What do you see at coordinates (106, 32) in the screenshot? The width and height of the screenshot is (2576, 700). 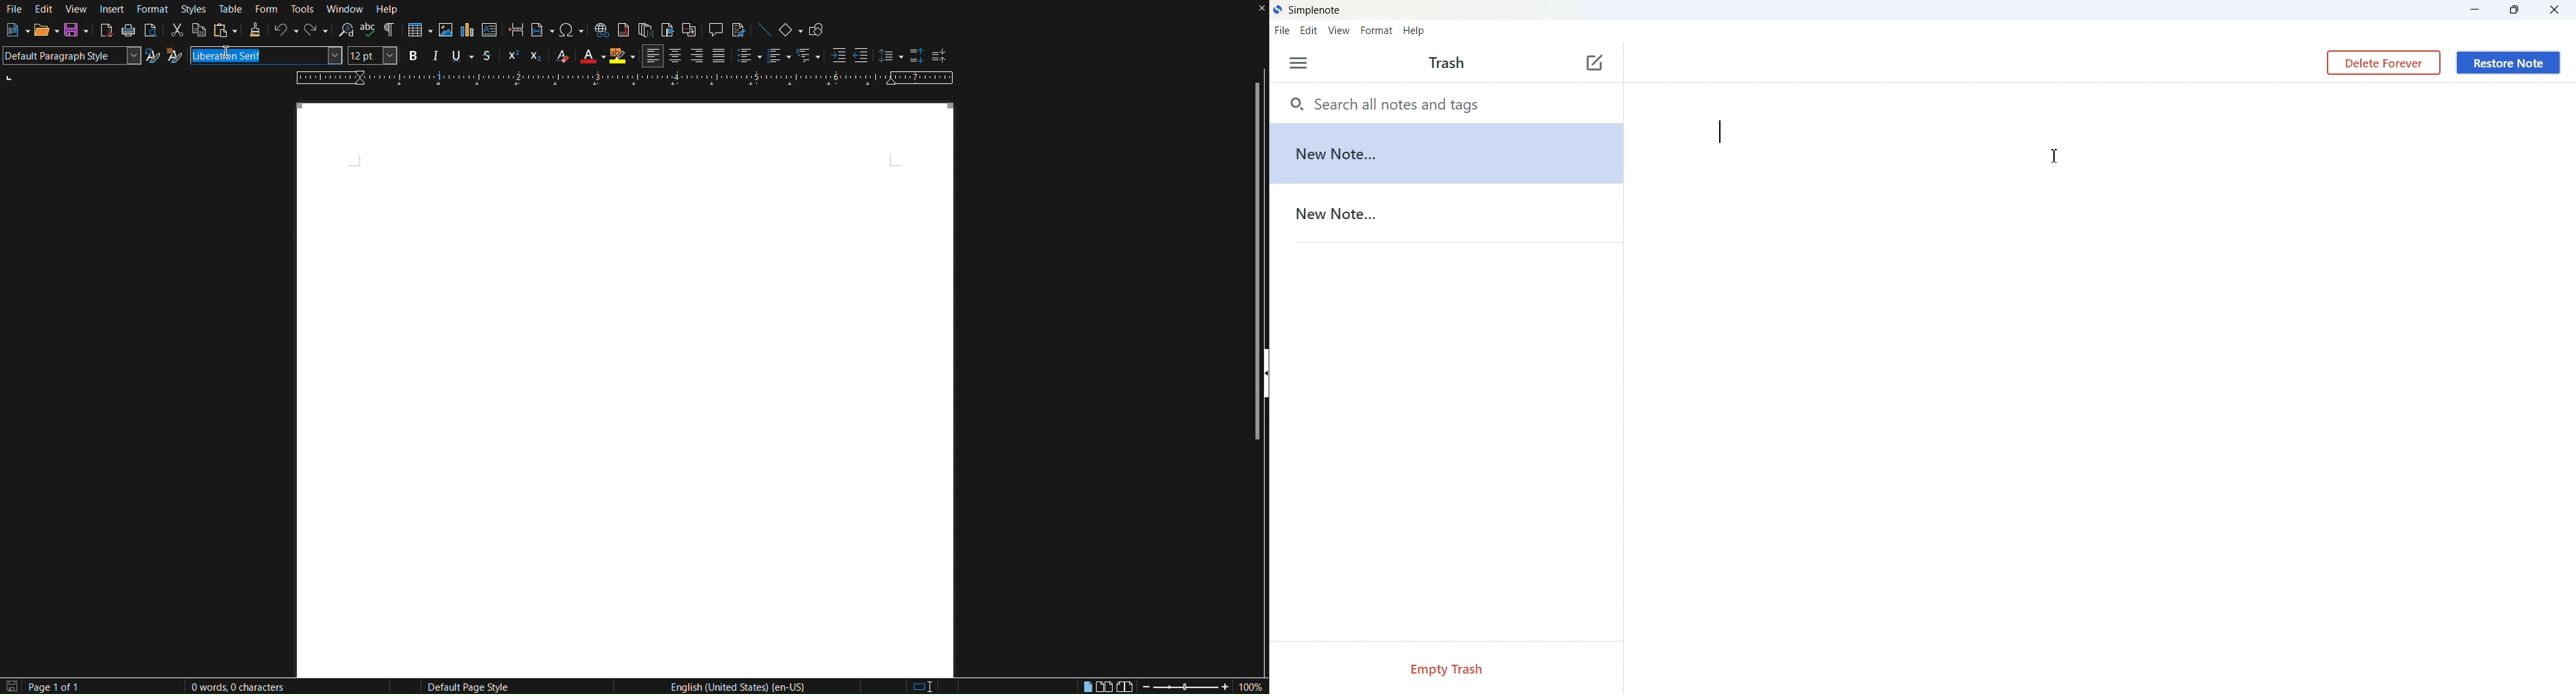 I see `Export directly as PDF` at bounding box center [106, 32].